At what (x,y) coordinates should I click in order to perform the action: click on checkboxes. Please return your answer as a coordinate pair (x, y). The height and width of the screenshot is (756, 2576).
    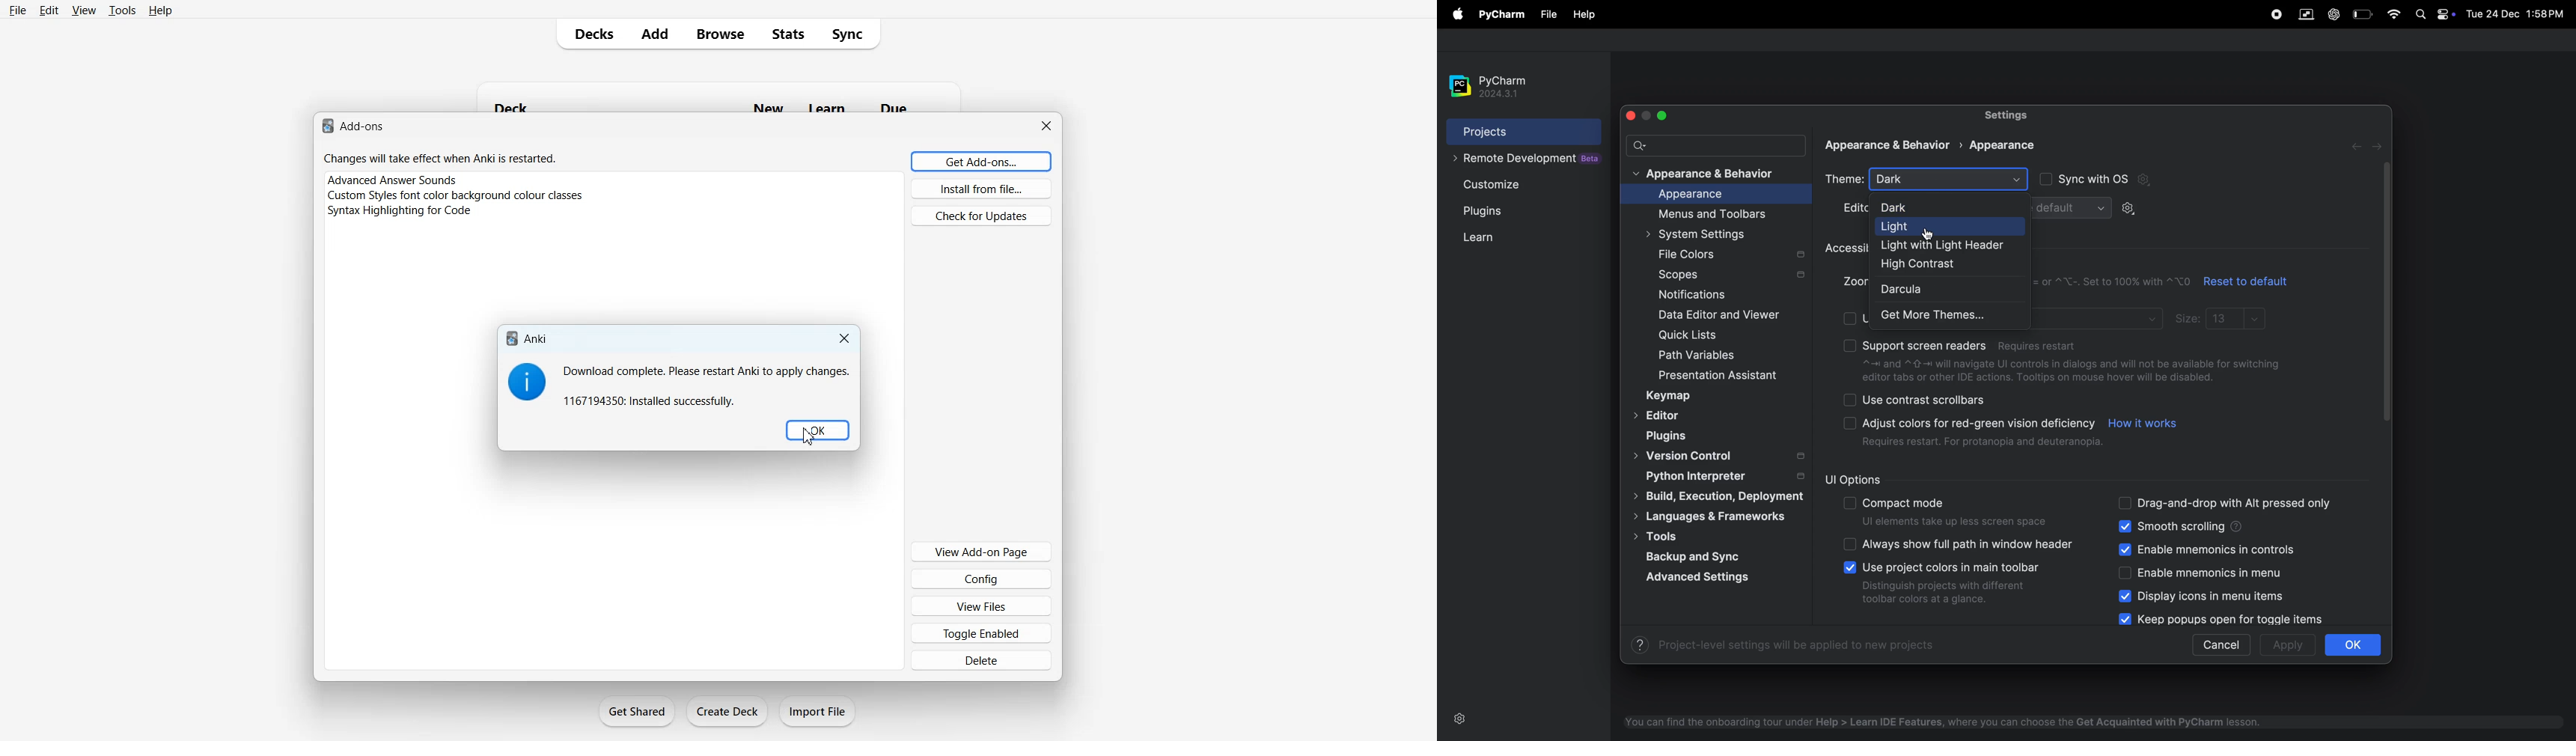
    Looking at the image, I should click on (1848, 426).